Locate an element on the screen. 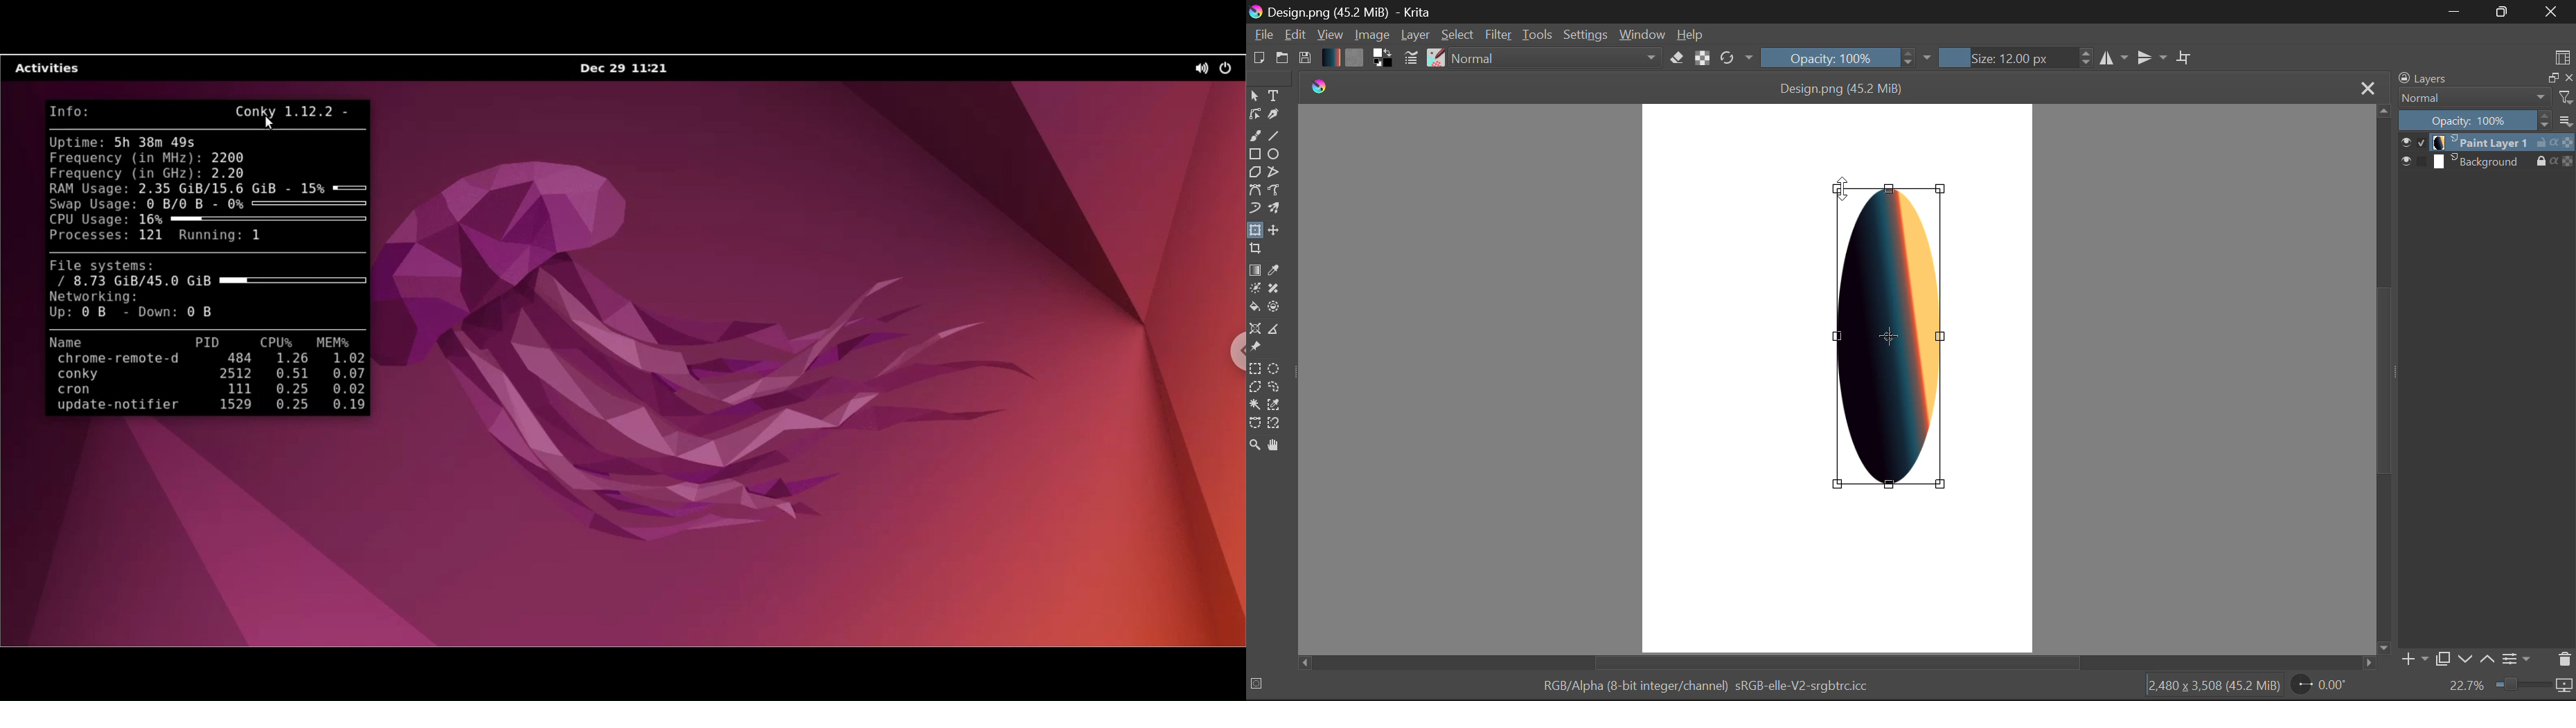 This screenshot has height=728, width=2576. Minimize is located at coordinates (2505, 12).